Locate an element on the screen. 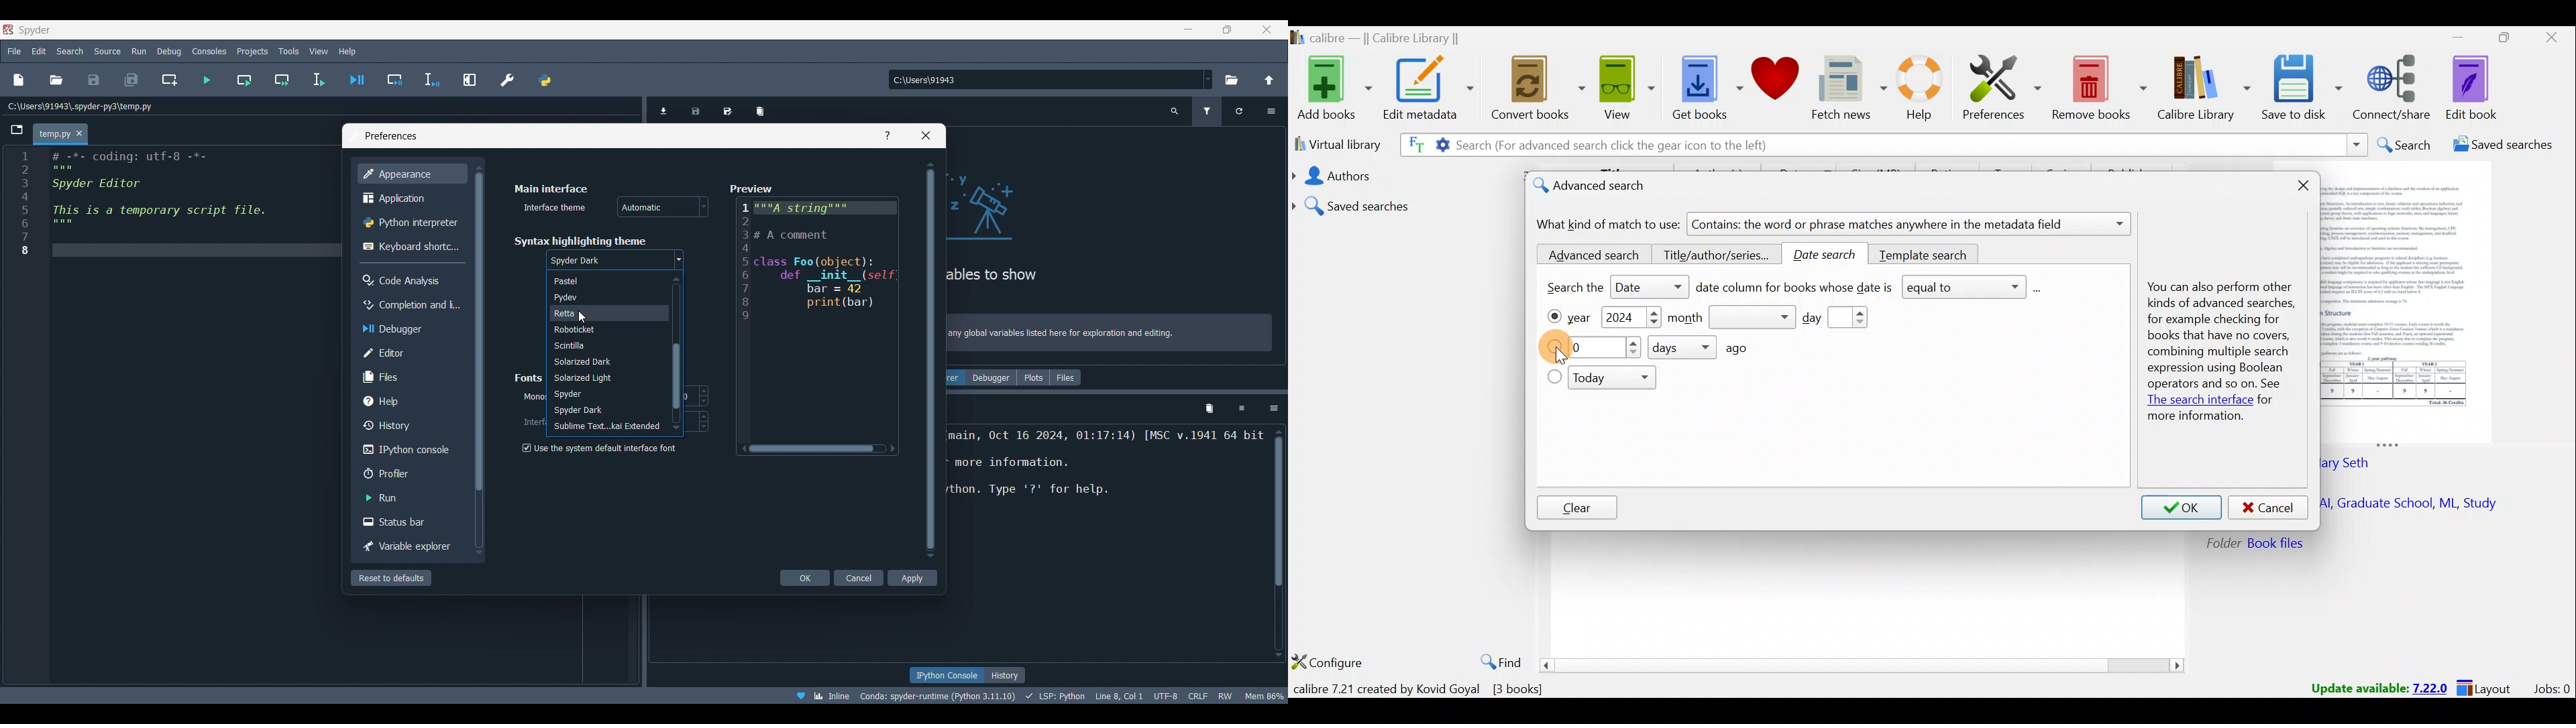 Image resolution: width=2576 pixels, height=728 pixels. Year checkbox is located at coordinates (1554, 316).